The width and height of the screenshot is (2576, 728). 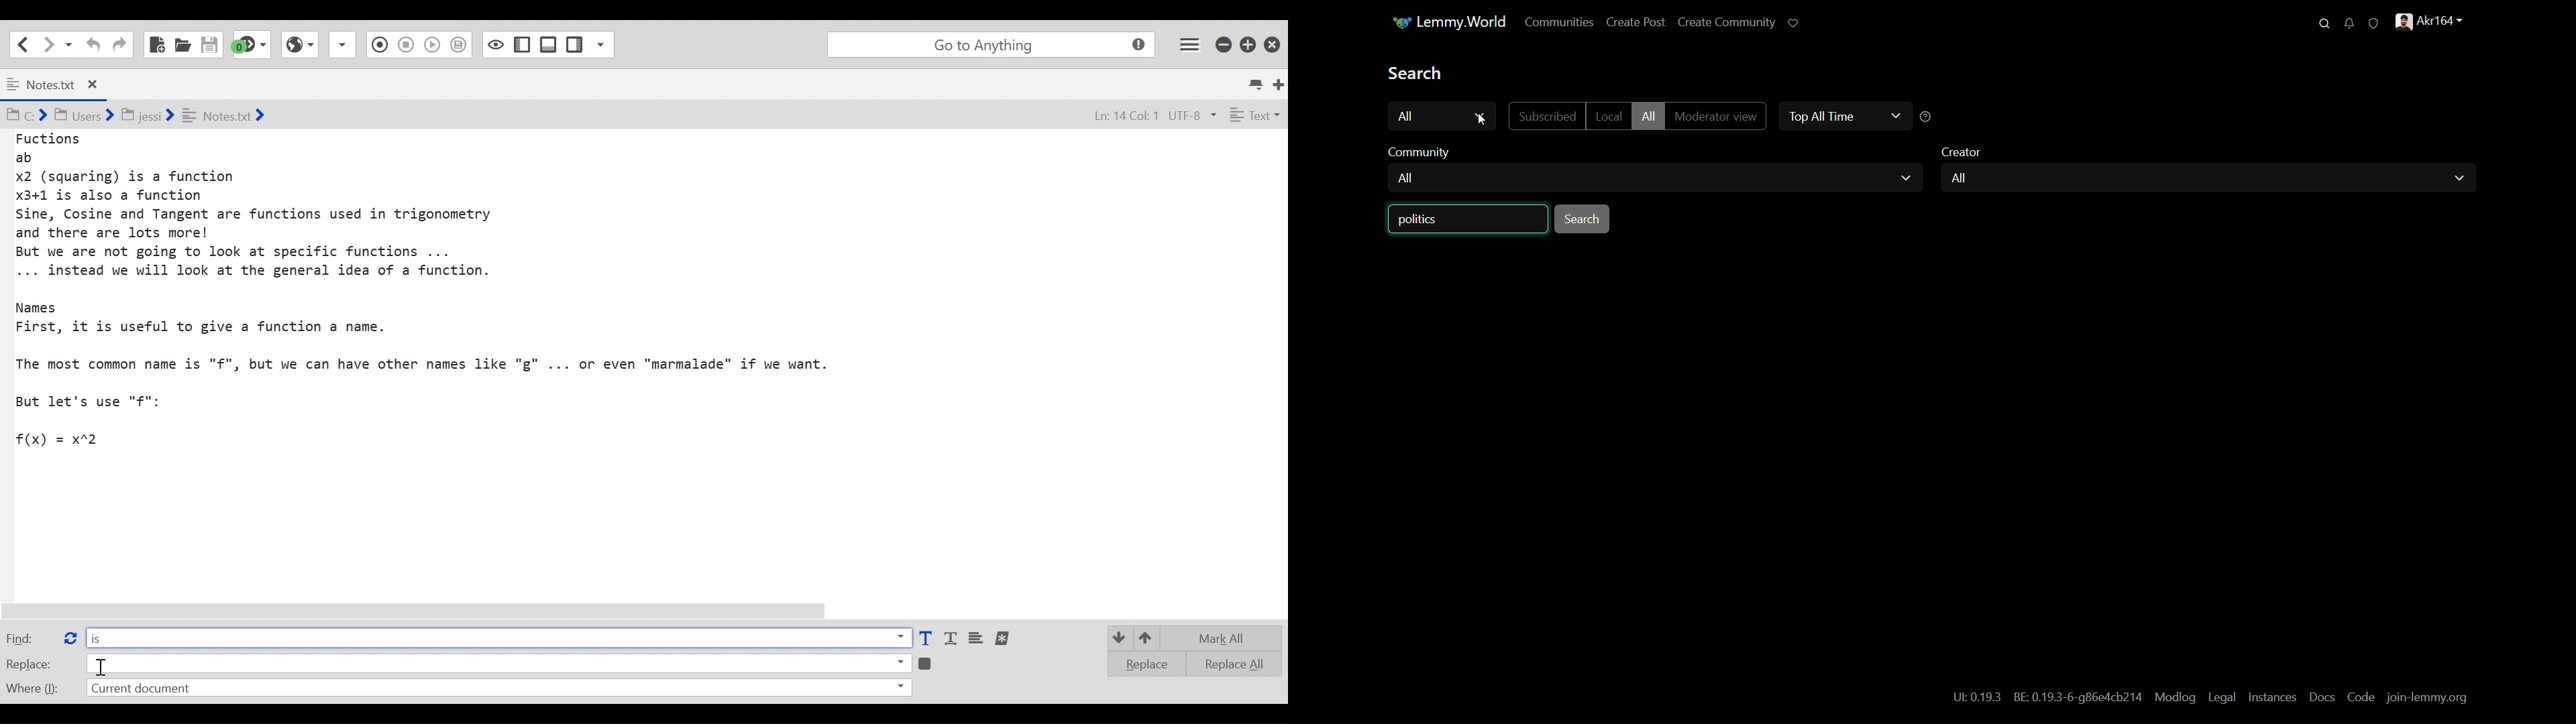 What do you see at coordinates (1963, 152) in the screenshot?
I see `creator` at bounding box center [1963, 152].